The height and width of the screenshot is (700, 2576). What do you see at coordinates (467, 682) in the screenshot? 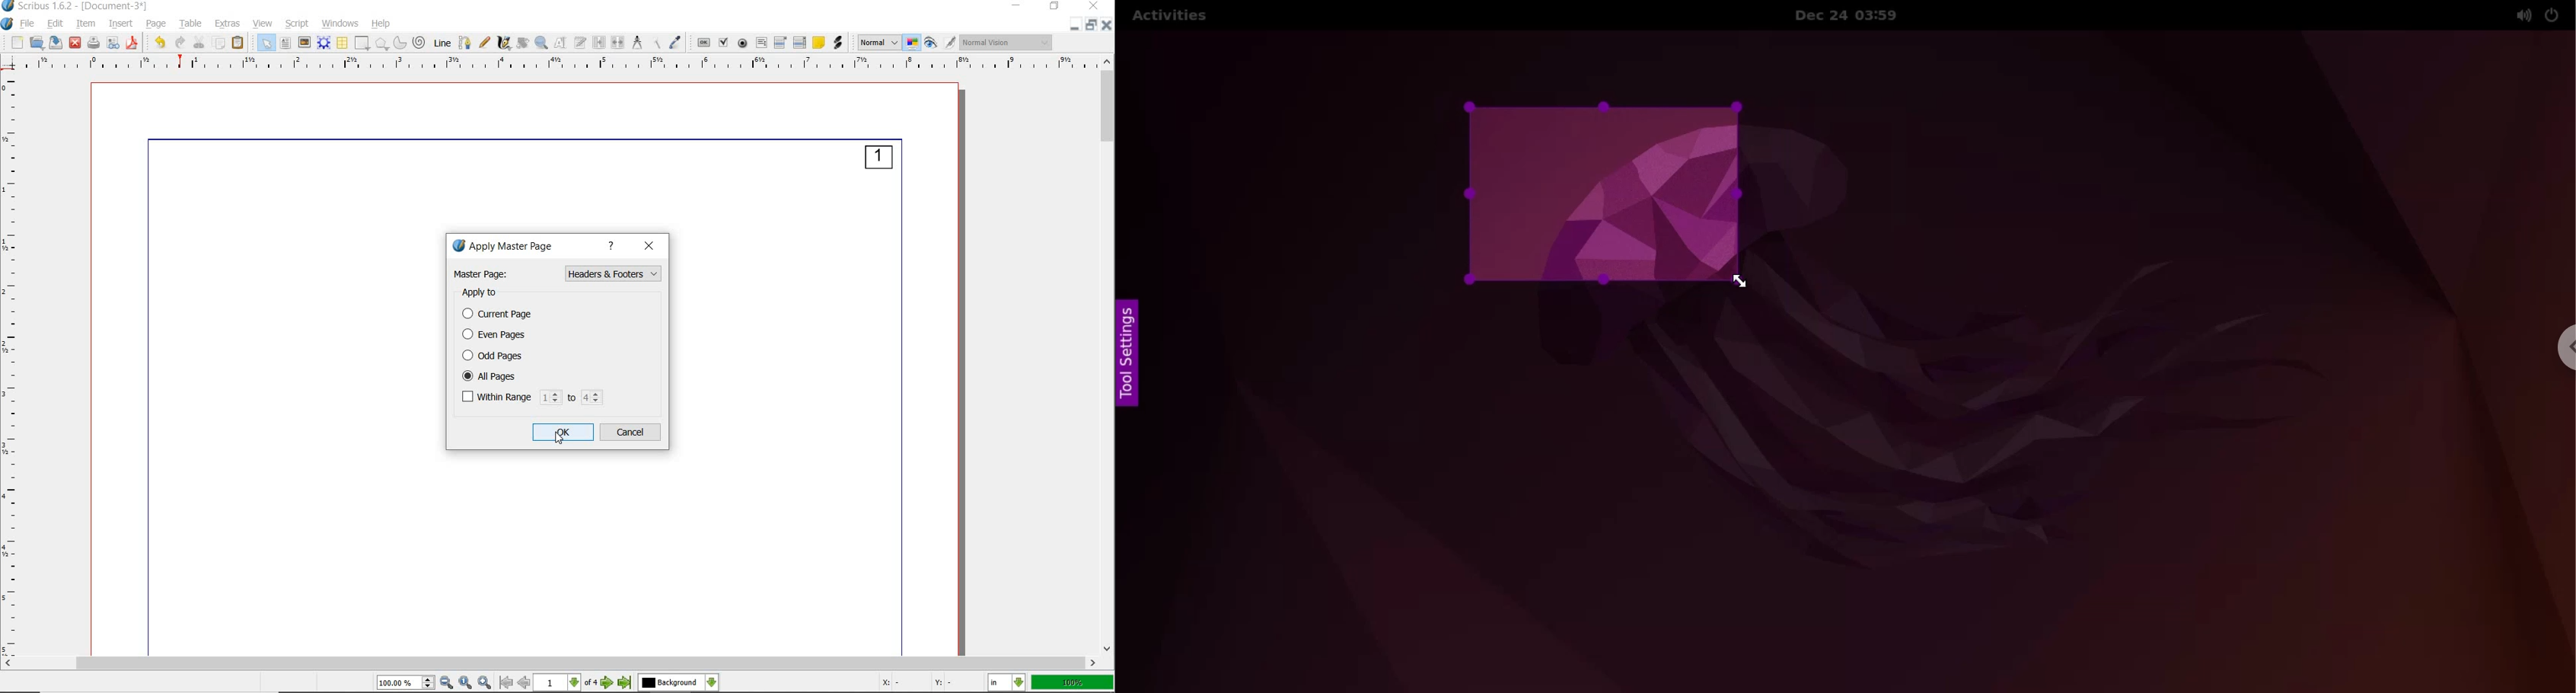
I see `zoom to 100%` at bounding box center [467, 682].